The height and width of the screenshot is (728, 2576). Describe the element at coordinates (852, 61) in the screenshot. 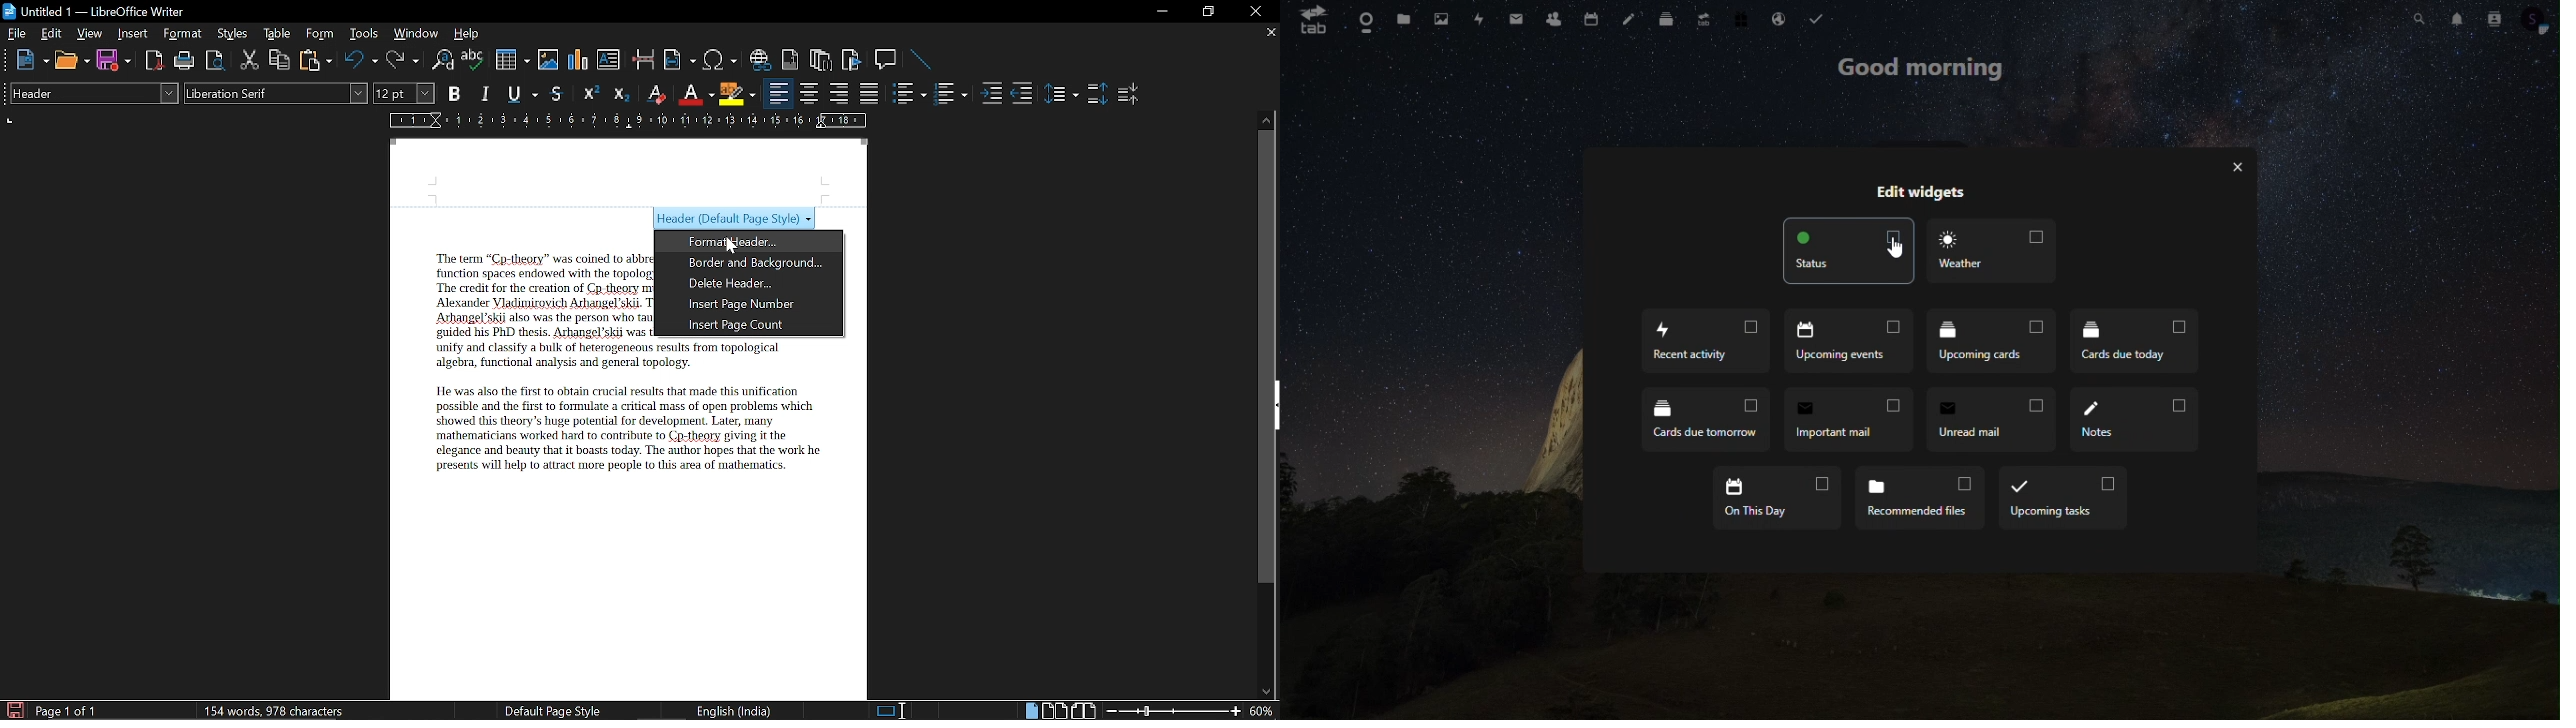

I see `Insert bibliography` at that location.